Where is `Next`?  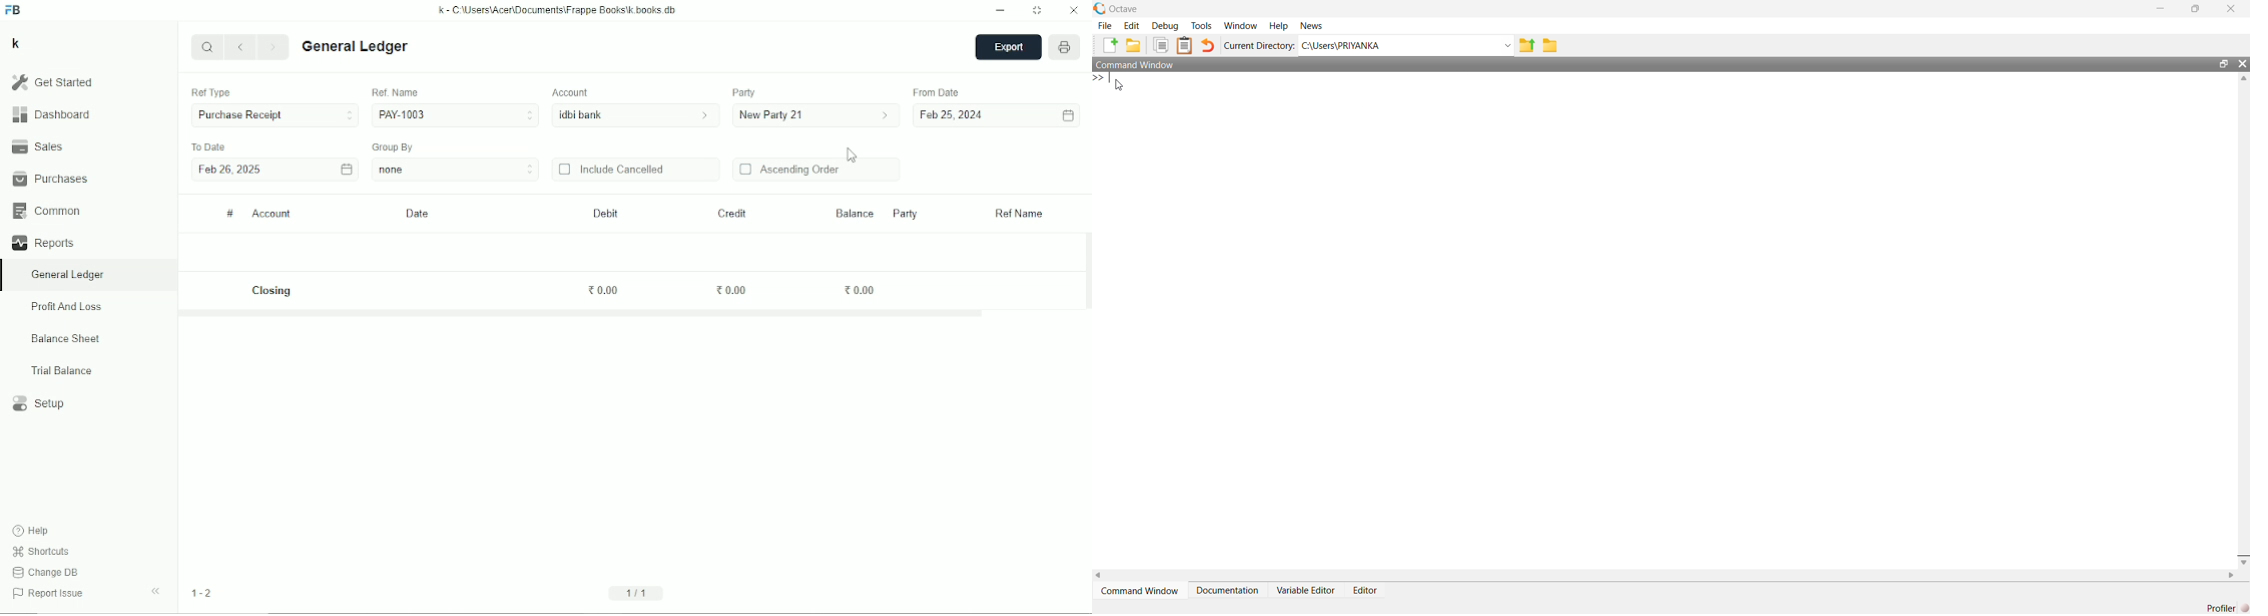 Next is located at coordinates (275, 48).